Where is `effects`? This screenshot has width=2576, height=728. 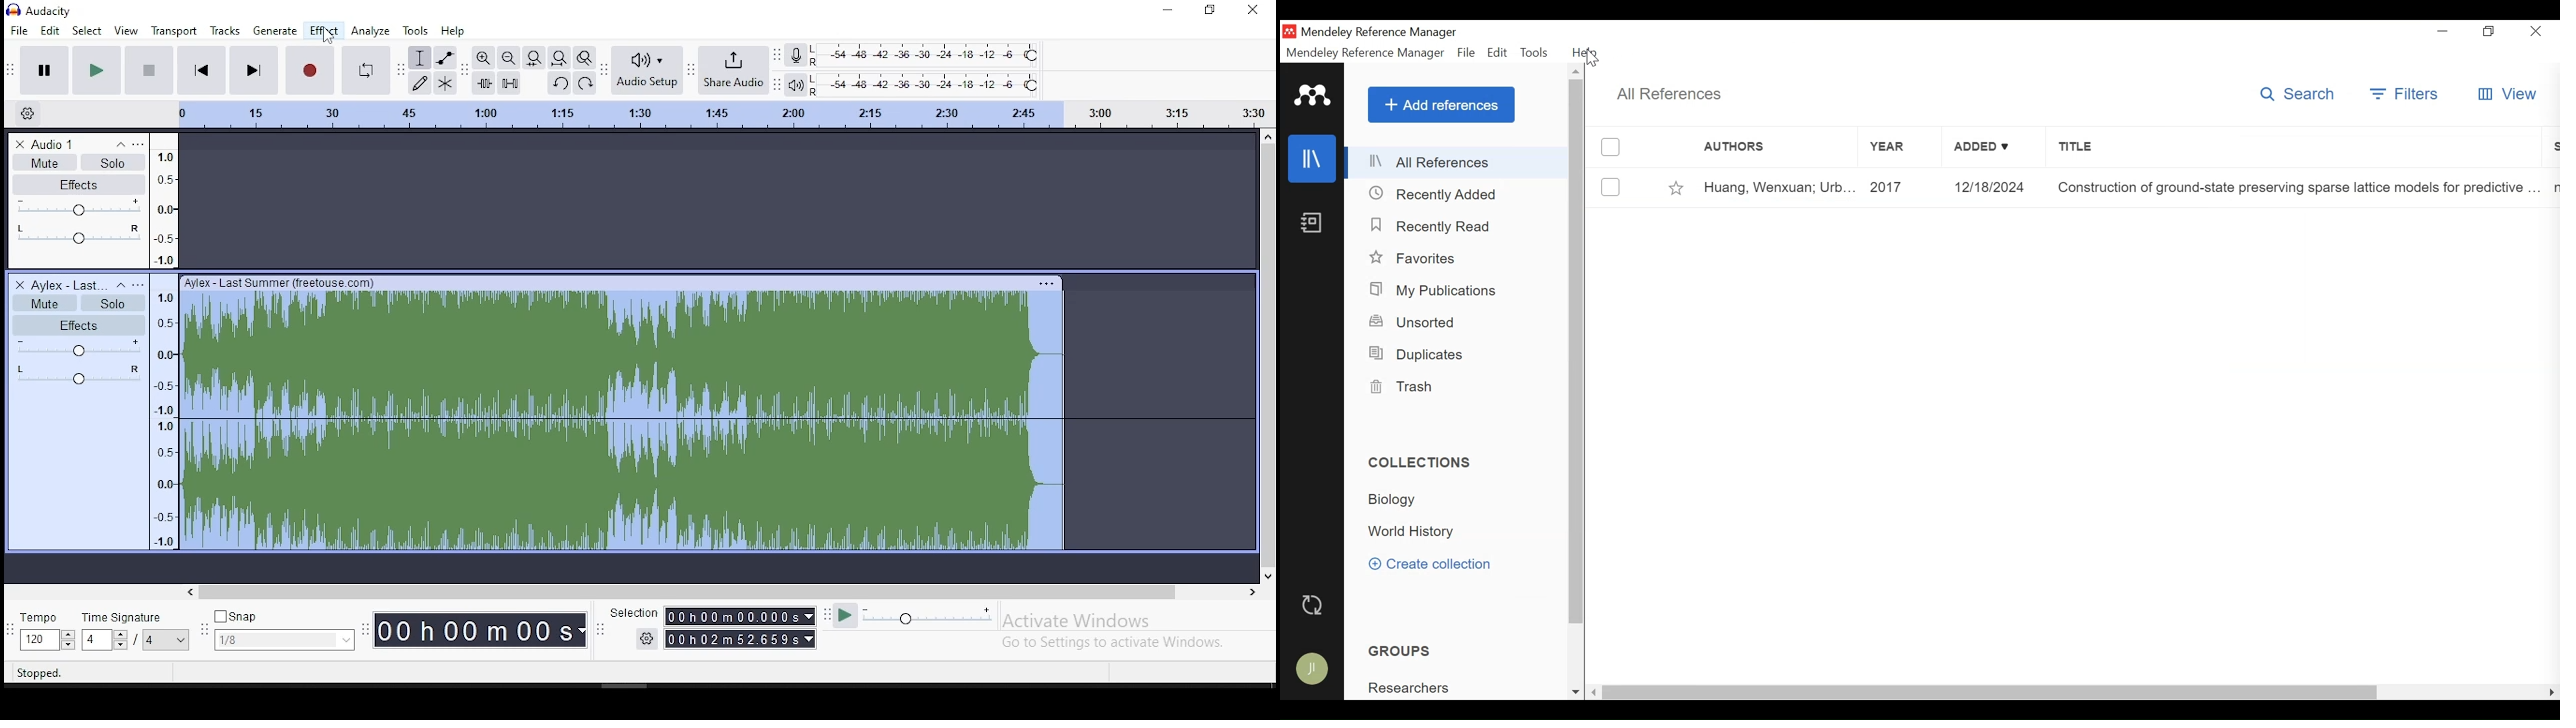 effects is located at coordinates (80, 325).